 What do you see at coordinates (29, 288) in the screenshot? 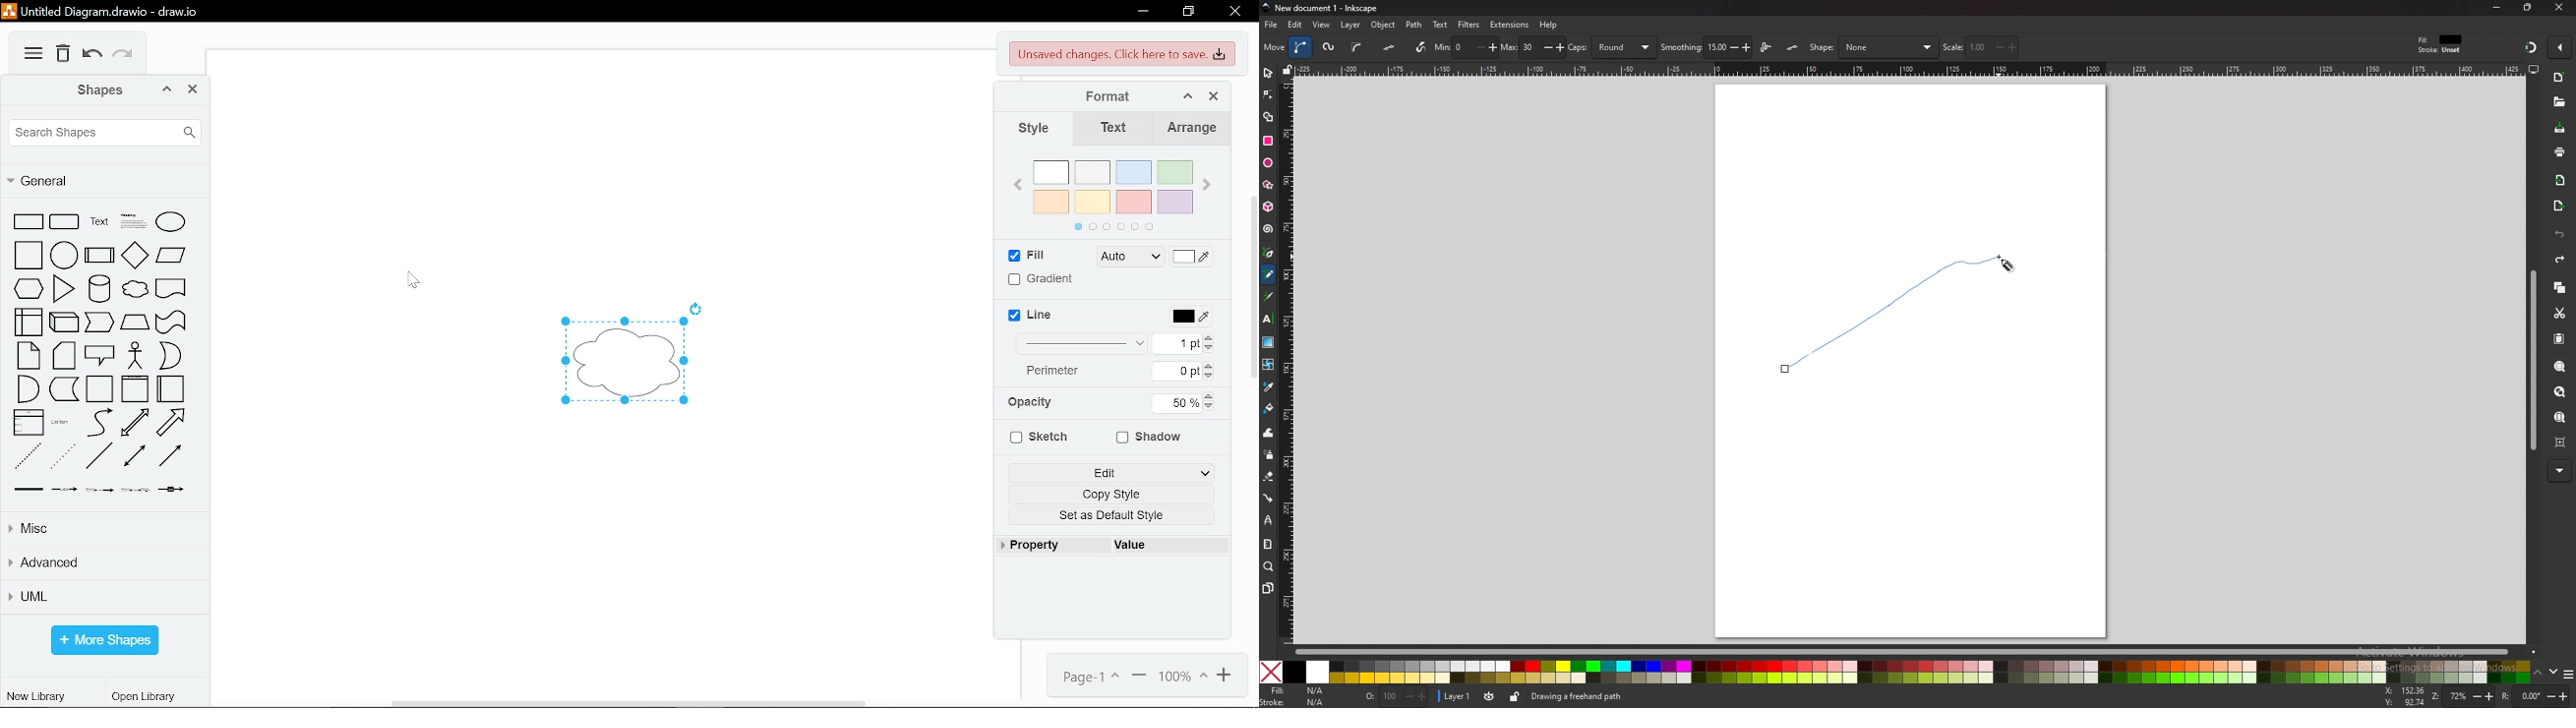
I see `hexagon` at bounding box center [29, 288].